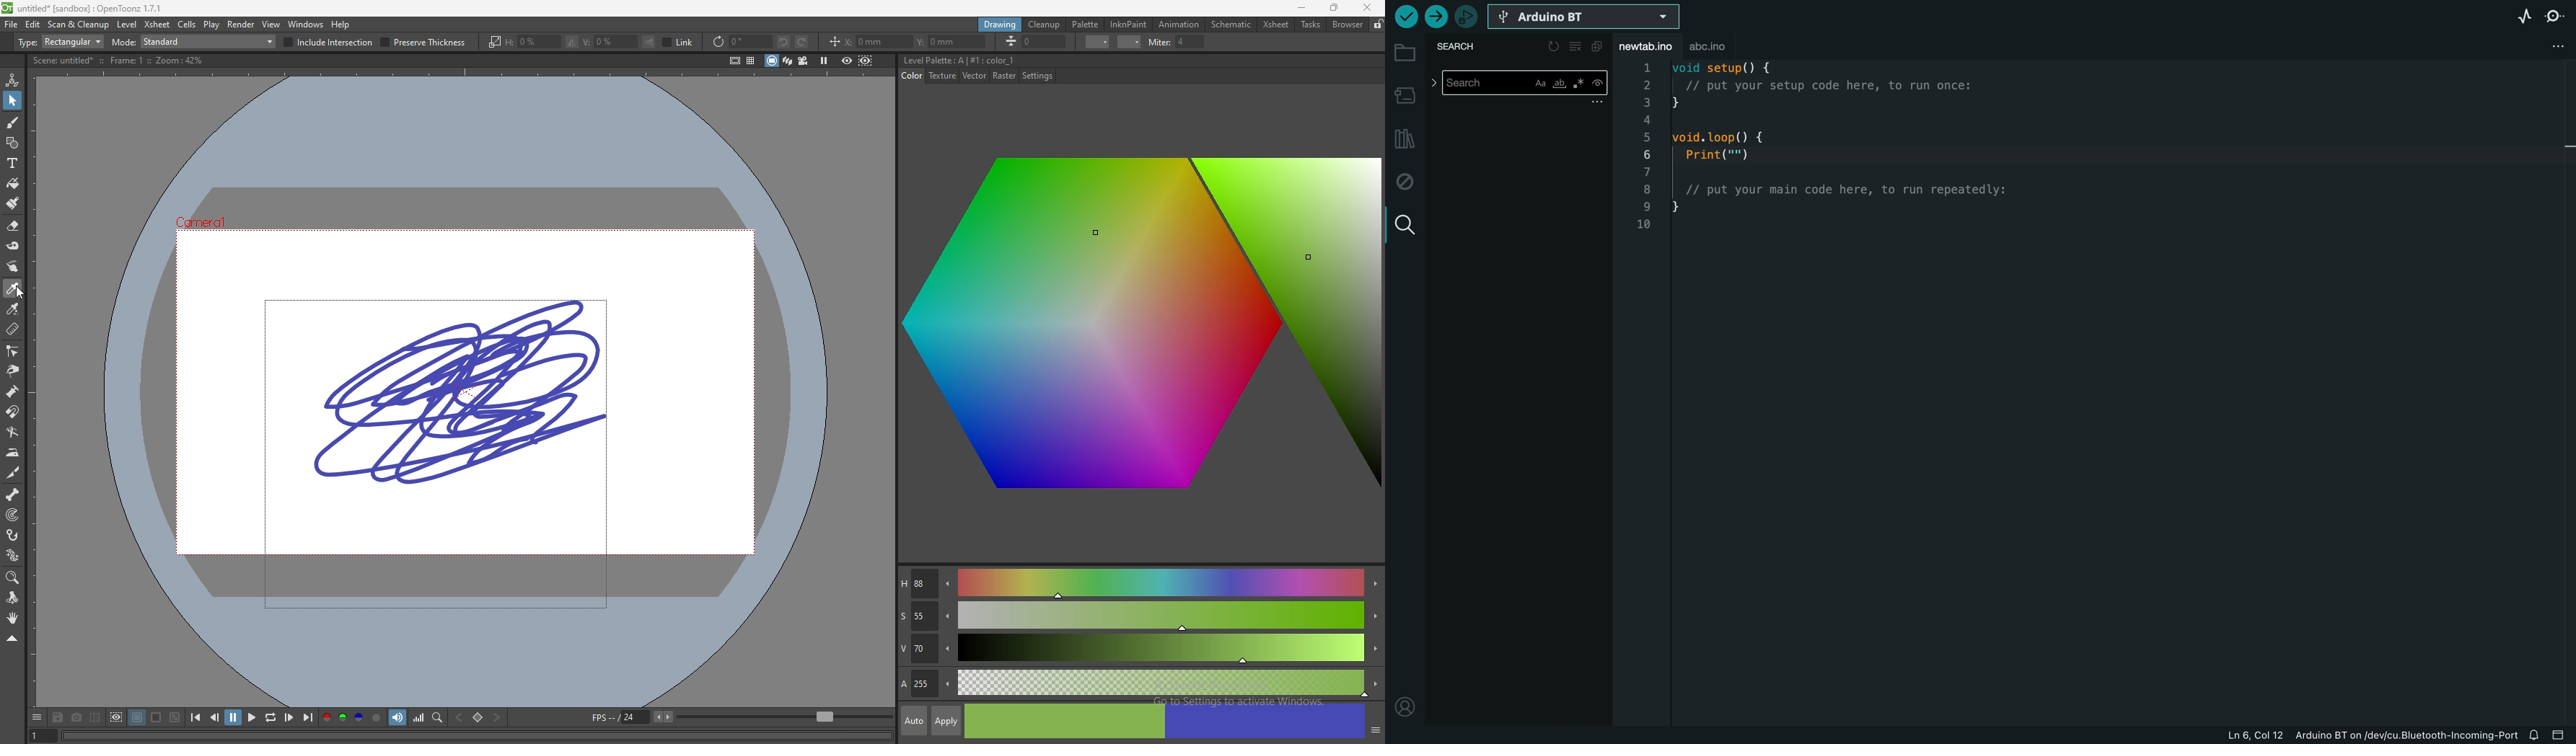  Describe the element at coordinates (1375, 729) in the screenshot. I see `show or hide parts of the color page` at that location.